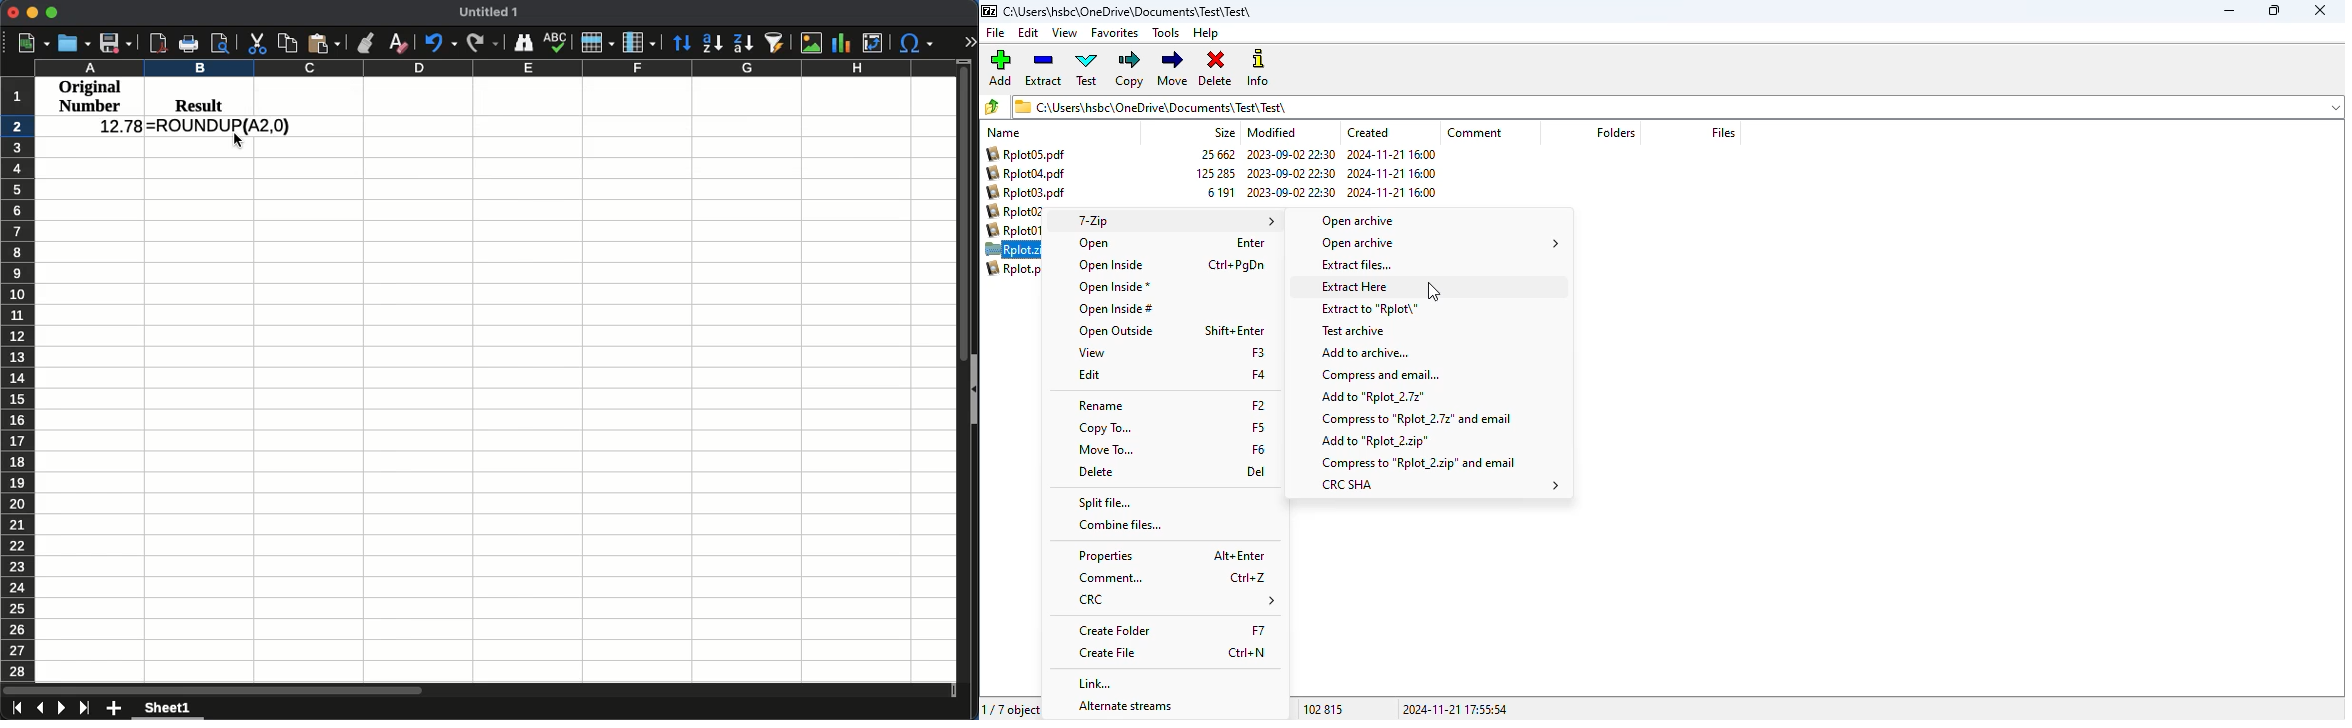 The image size is (2352, 728). Describe the element at coordinates (218, 126) in the screenshot. I see `=ROUNDUP(A2,0)` at that location.